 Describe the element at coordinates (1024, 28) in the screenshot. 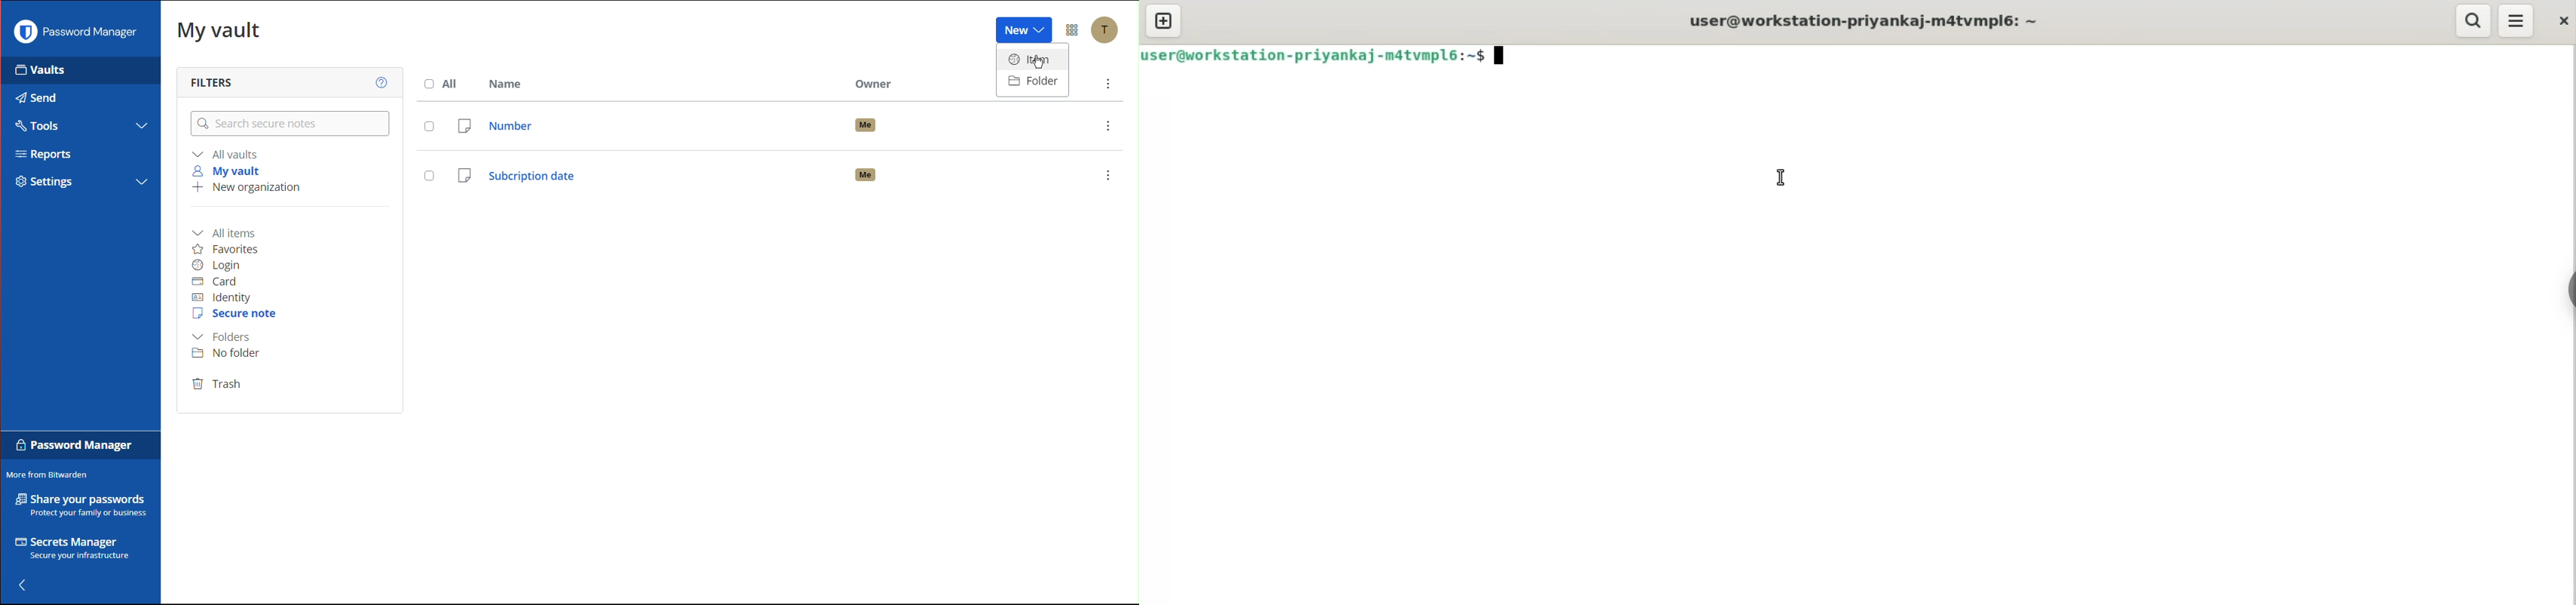

I see `New` at that location.